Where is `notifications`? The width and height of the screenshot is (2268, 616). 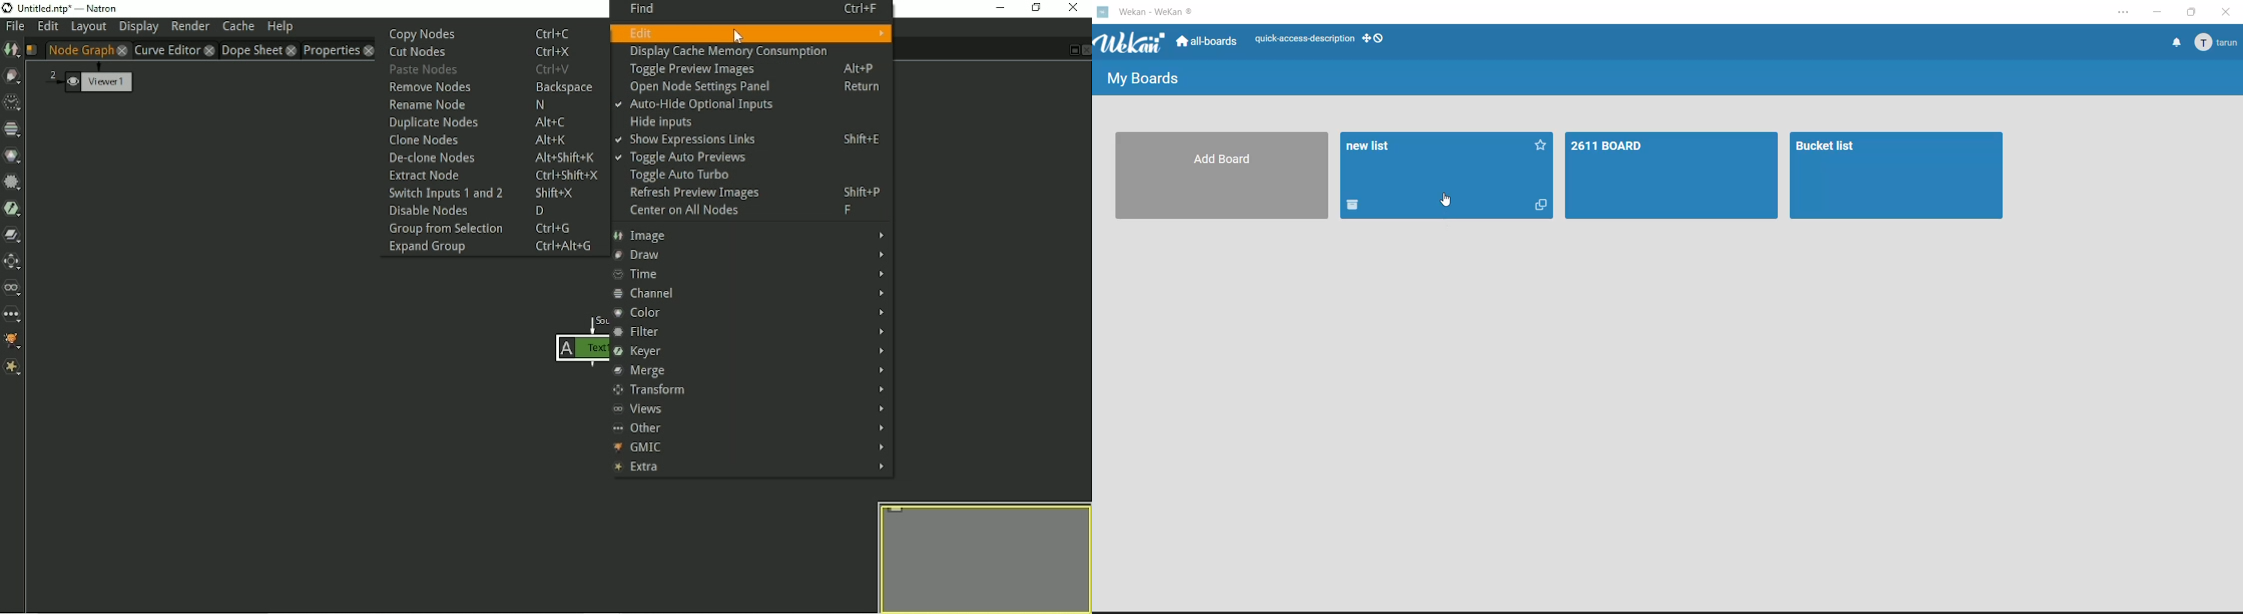
notifications is located at coordinates (2174, 41).